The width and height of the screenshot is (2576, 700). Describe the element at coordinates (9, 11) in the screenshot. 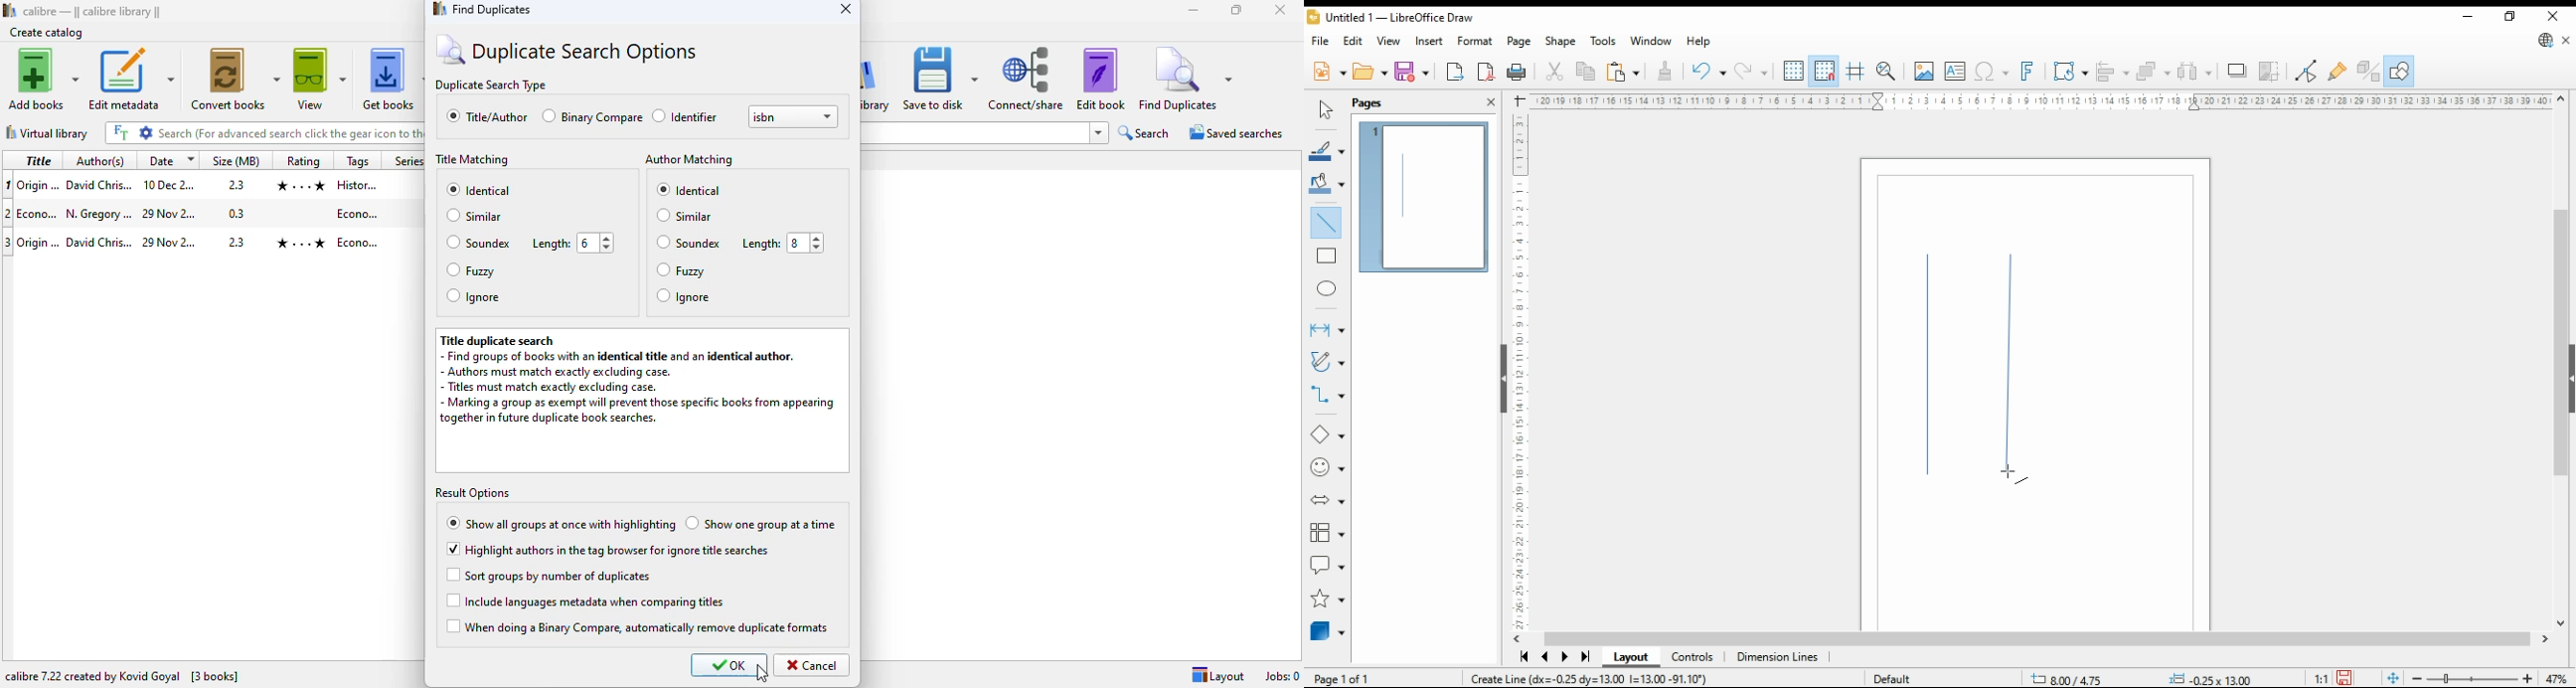

I see `logo` at that location.